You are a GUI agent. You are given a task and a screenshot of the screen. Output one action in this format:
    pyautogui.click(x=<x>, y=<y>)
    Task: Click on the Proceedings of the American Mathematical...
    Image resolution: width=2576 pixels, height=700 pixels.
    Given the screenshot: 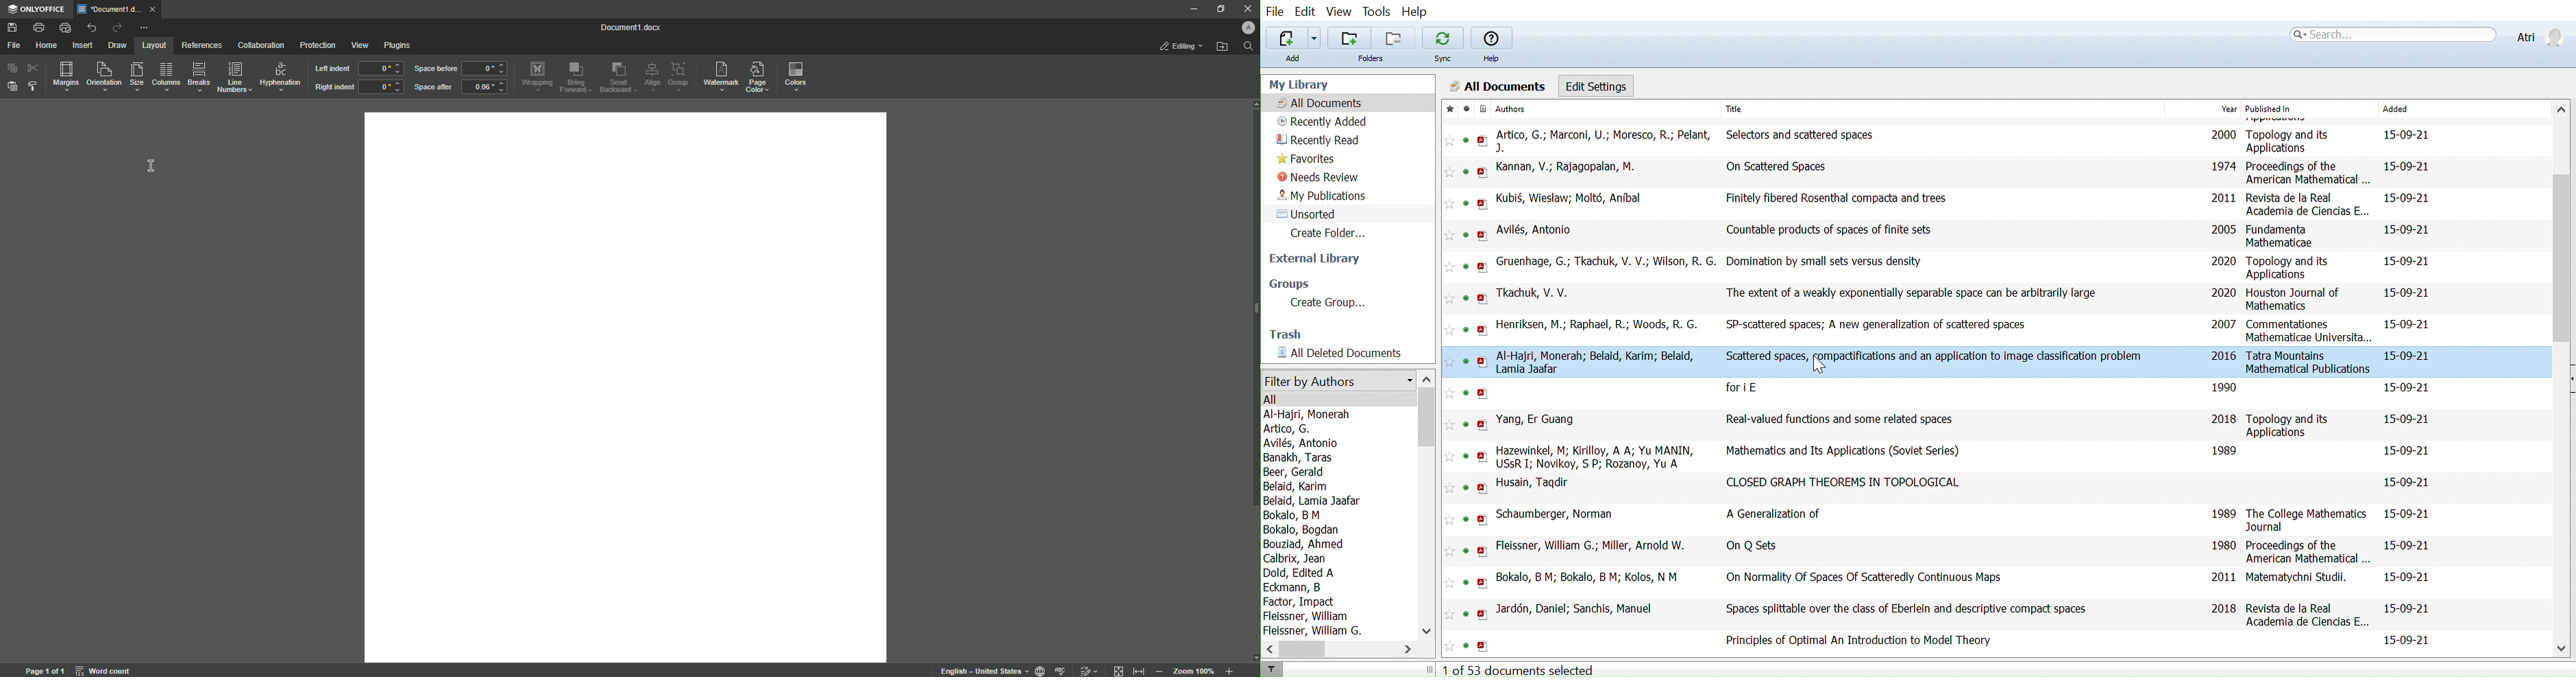 What is the action you would take?
    pyautogui.click(x=2311, y=173)
    